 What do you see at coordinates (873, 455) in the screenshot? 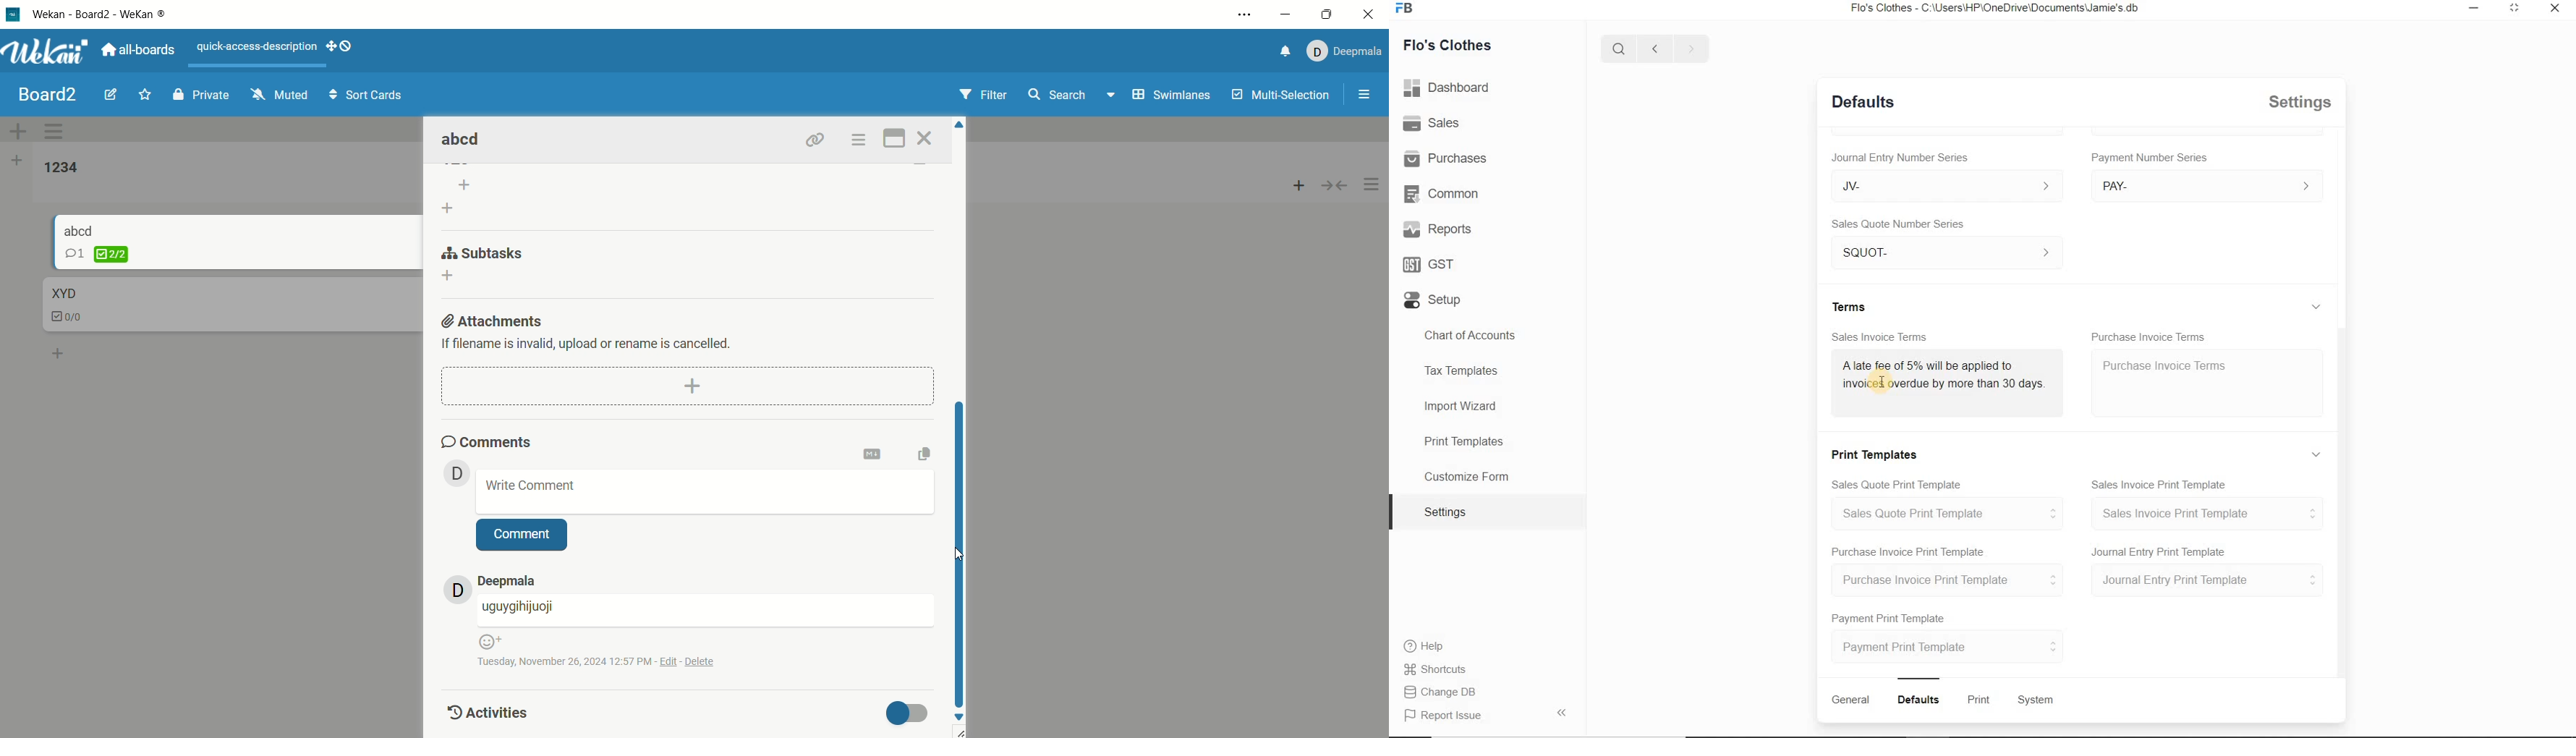
I see `onvert to markdown` at bounding box center [873, 455].